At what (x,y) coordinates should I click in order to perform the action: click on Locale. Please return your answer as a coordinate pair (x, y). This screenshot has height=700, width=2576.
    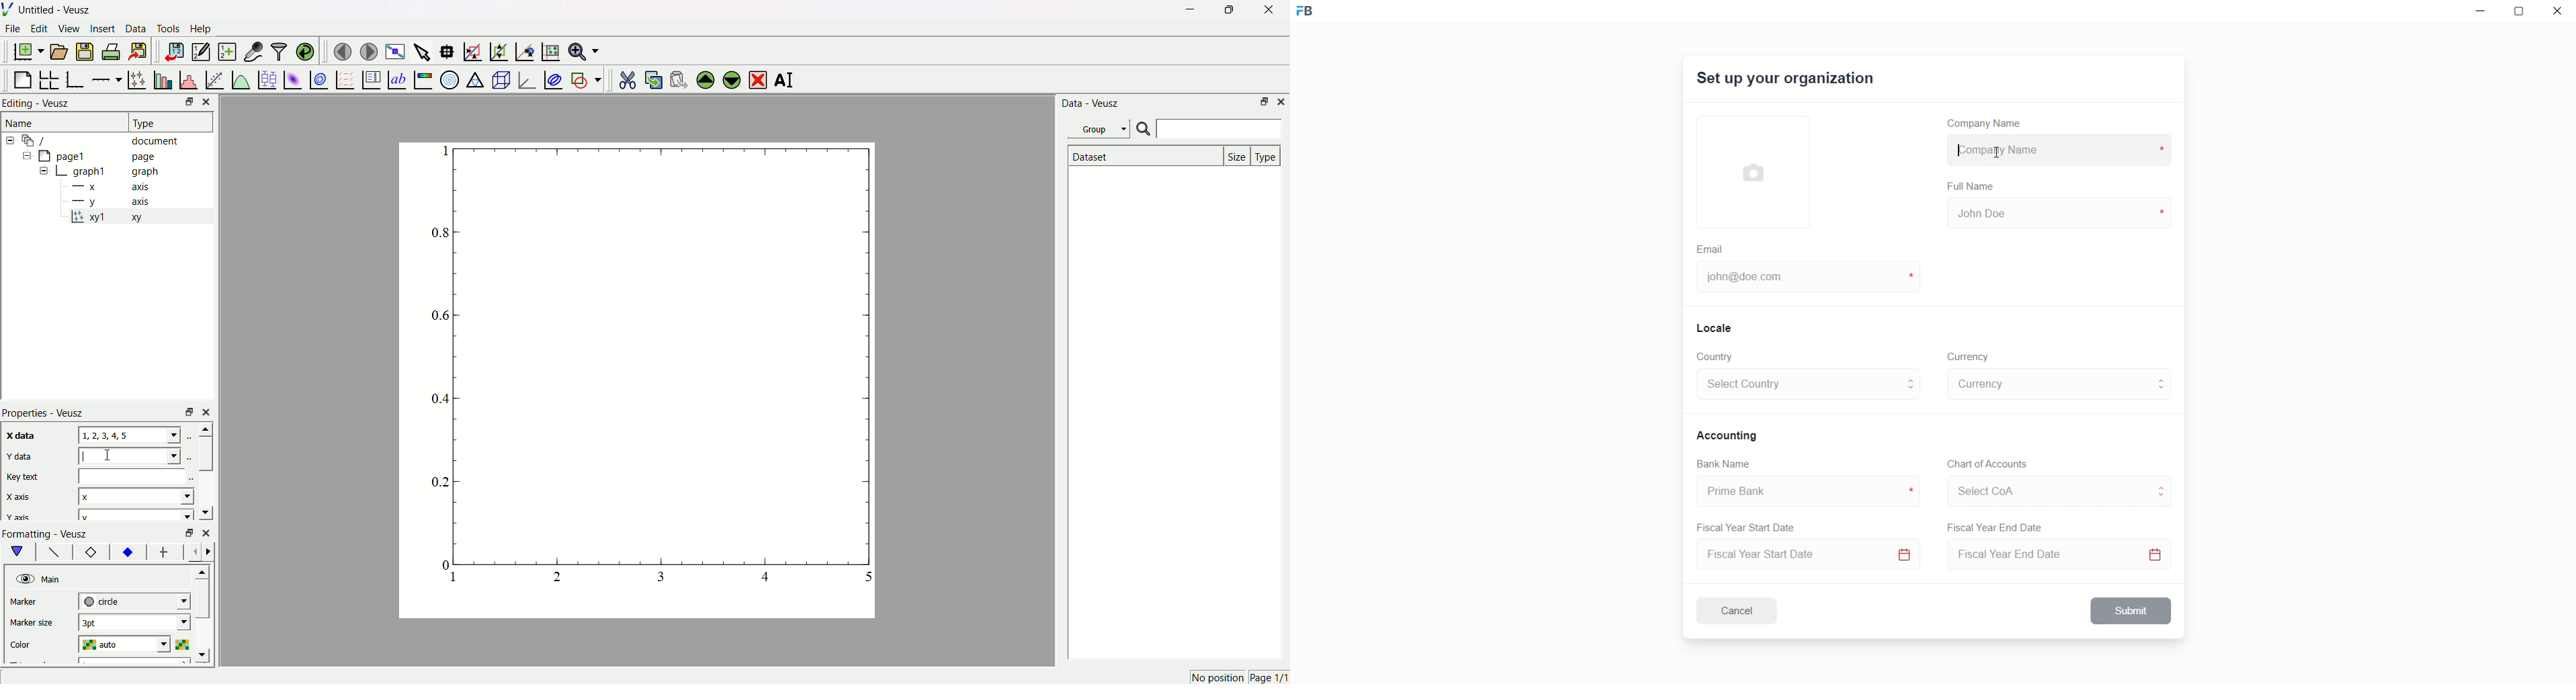
    Looking at the image, I should click on (1715, 327).